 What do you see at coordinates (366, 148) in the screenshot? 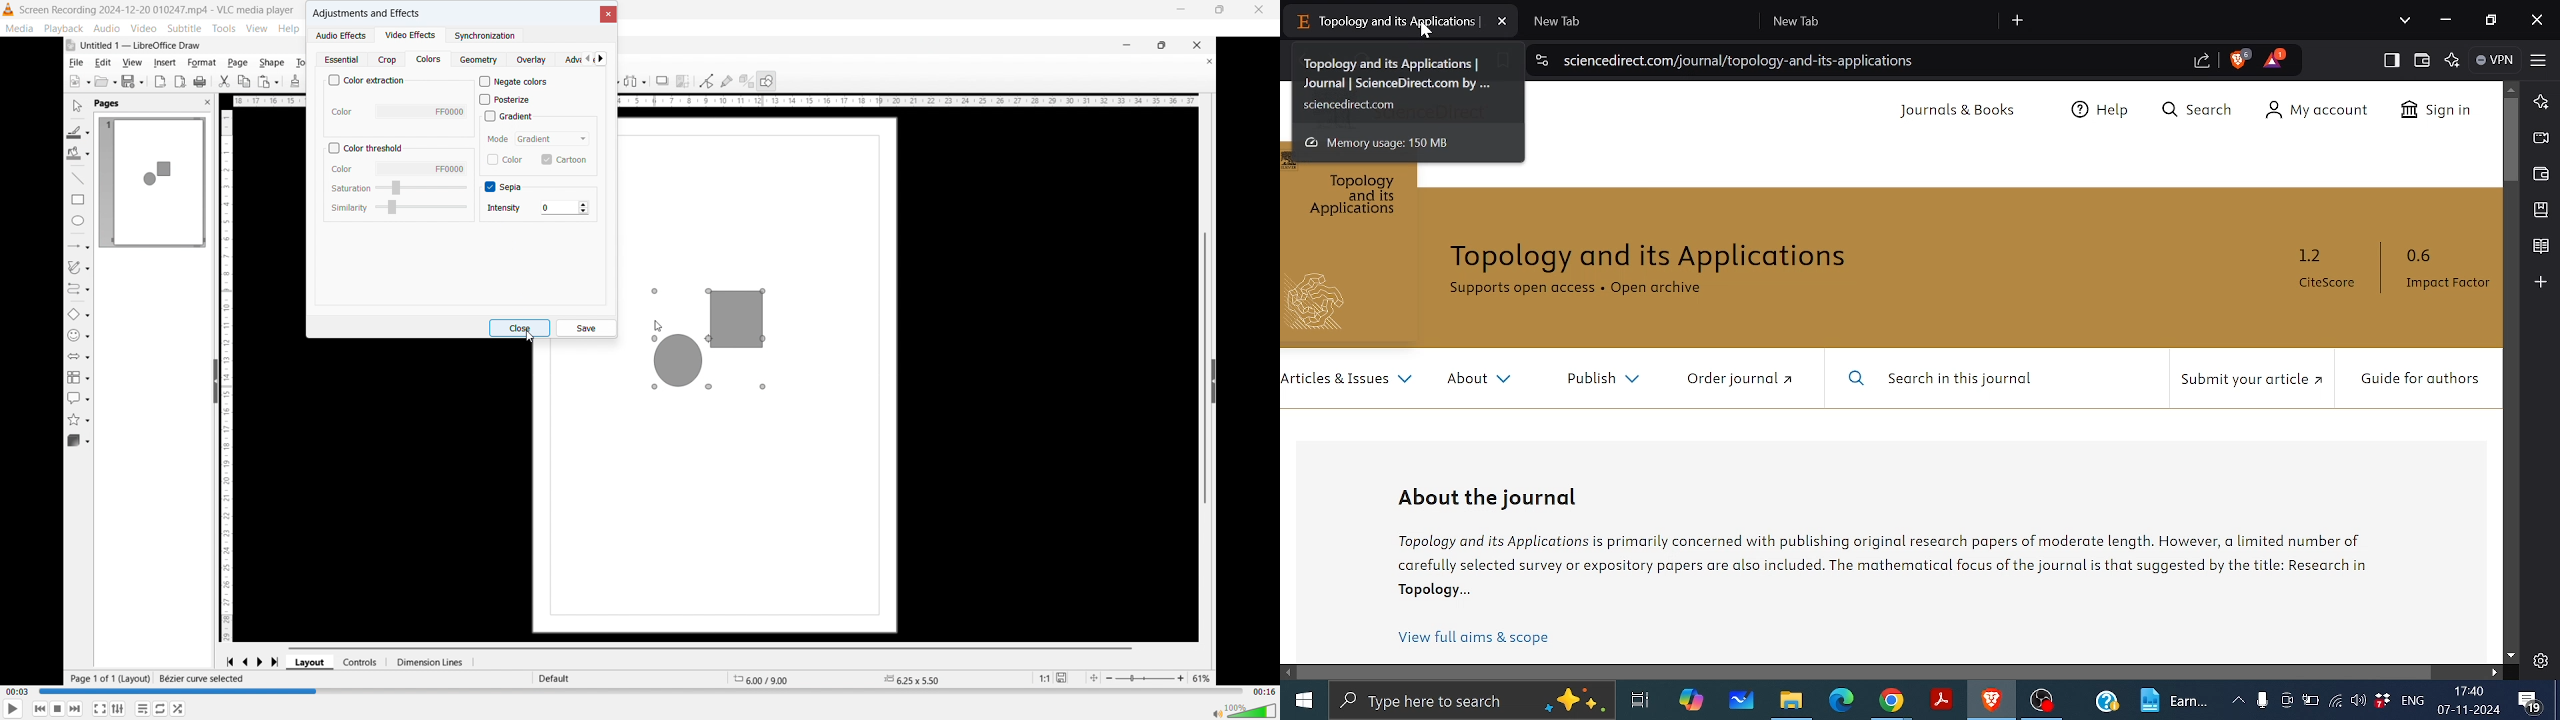
I see `Colour threshold ` at bounding box center [366, 148].